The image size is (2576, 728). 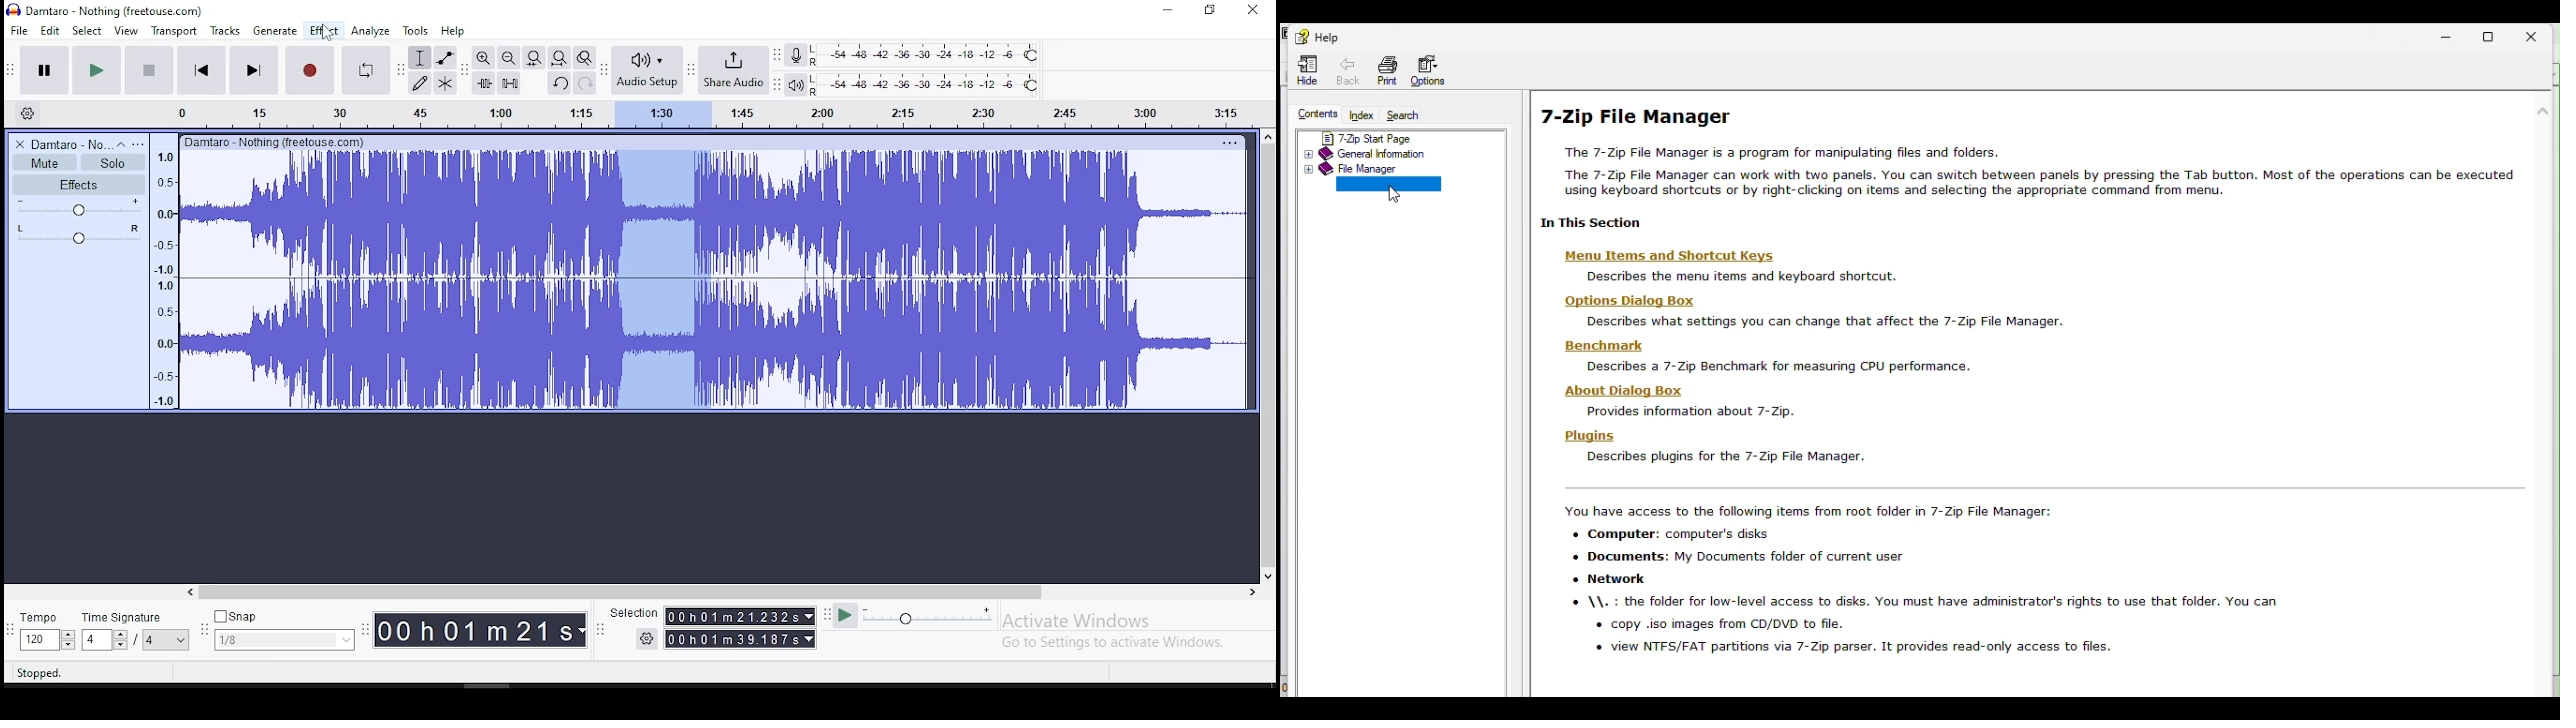 What do you see at coordinates (484, 57) in the screenshot?
I see `zoom in` at bounding box center [484, 57].